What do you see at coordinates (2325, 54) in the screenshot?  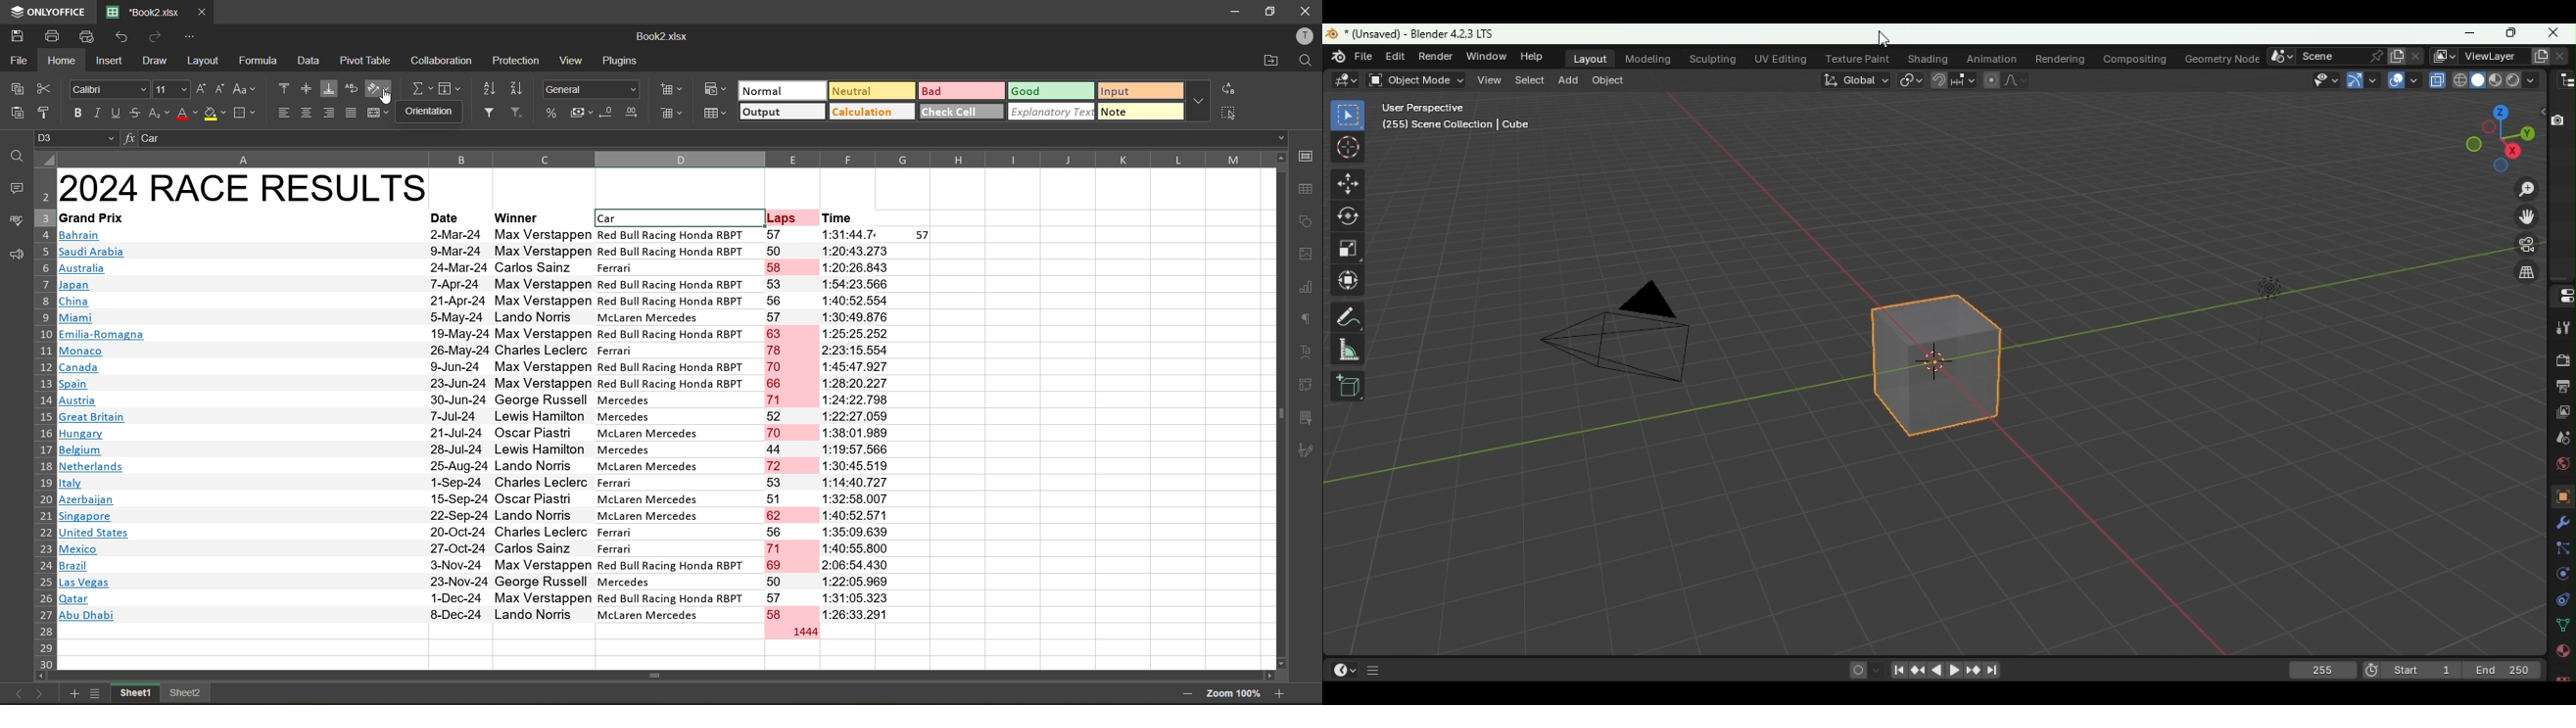 I see `Name` at bounding box center [2325, 54].